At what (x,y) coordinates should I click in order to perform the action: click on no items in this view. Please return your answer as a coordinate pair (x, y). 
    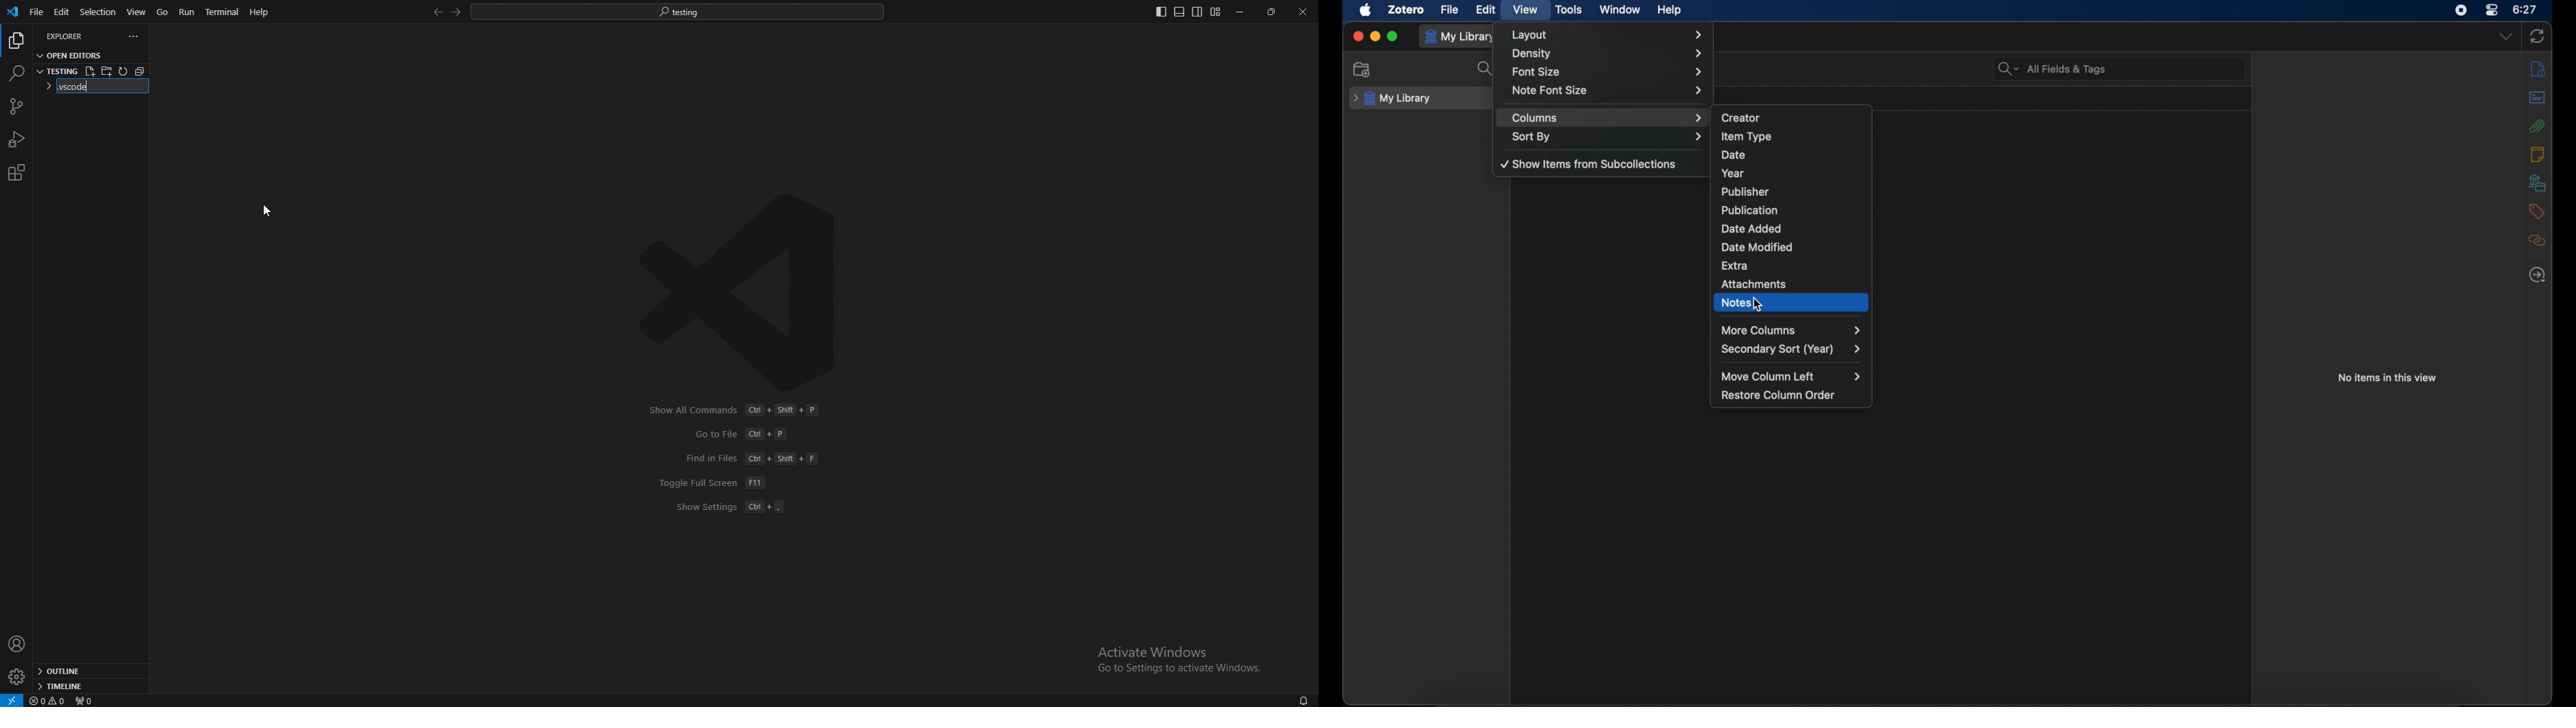
    Looking at the image, I should click on (2390, 377).